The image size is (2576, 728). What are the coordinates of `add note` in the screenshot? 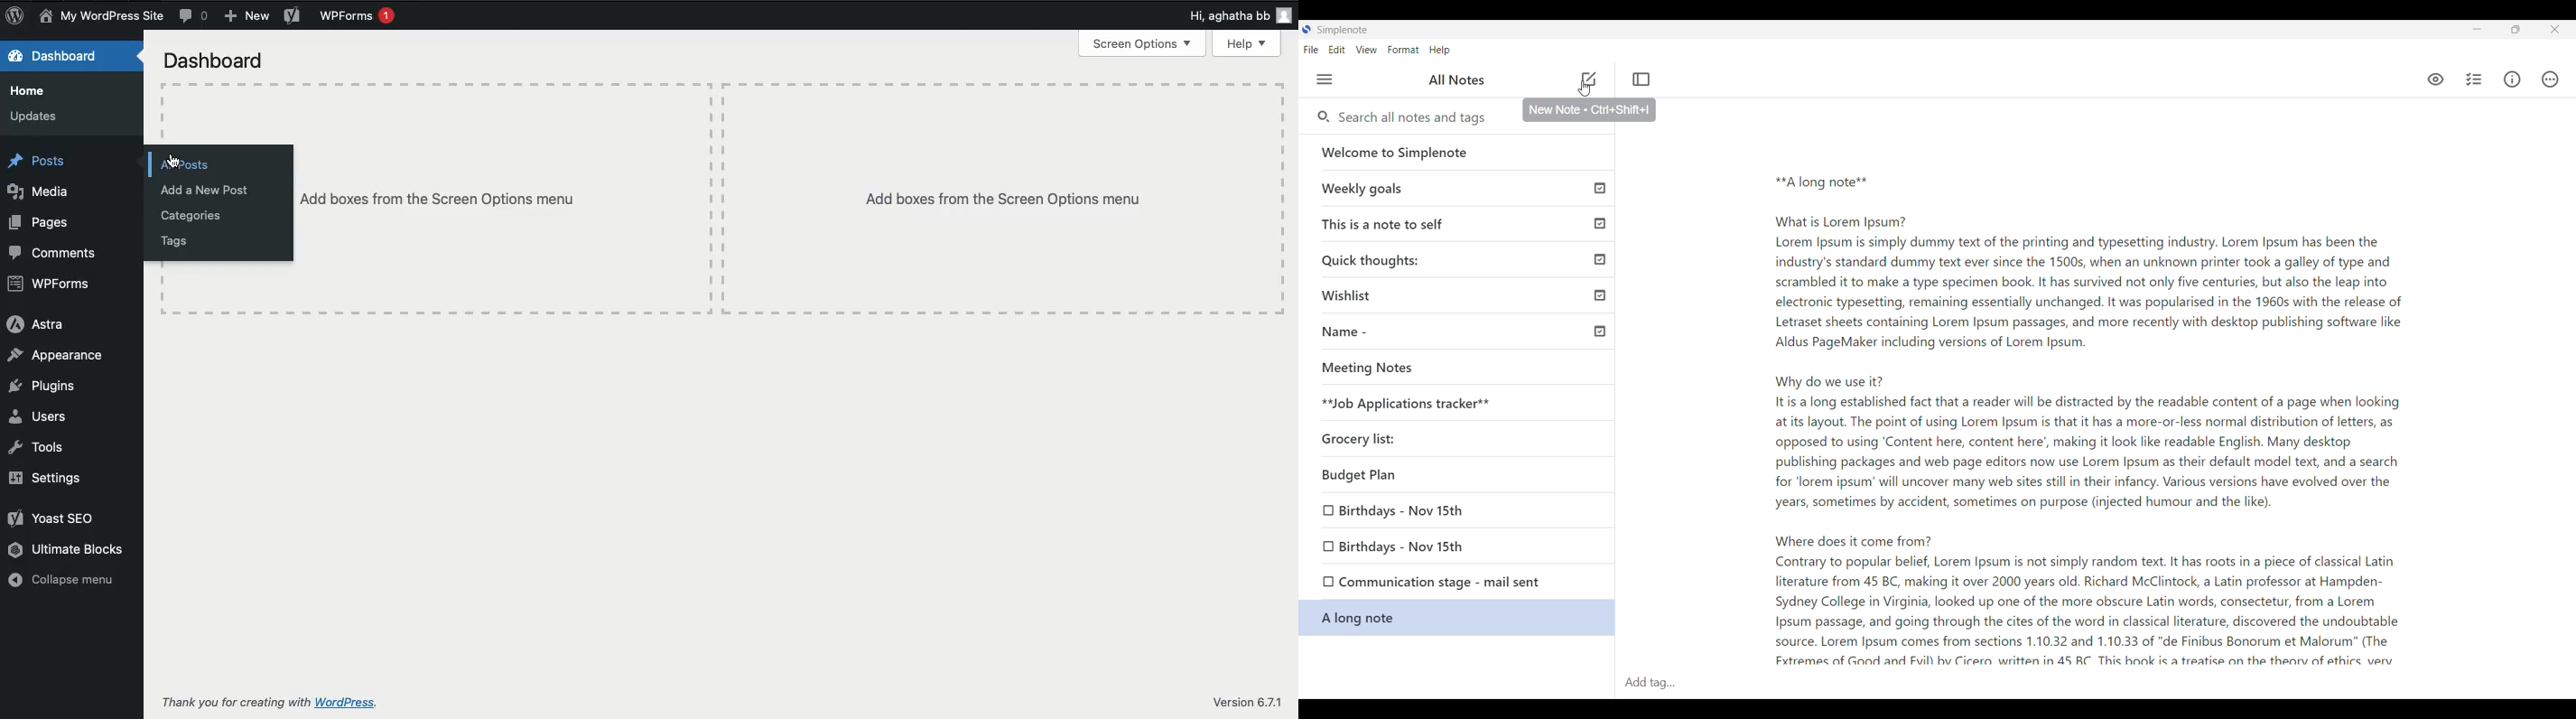 It's located at (1583, 77).